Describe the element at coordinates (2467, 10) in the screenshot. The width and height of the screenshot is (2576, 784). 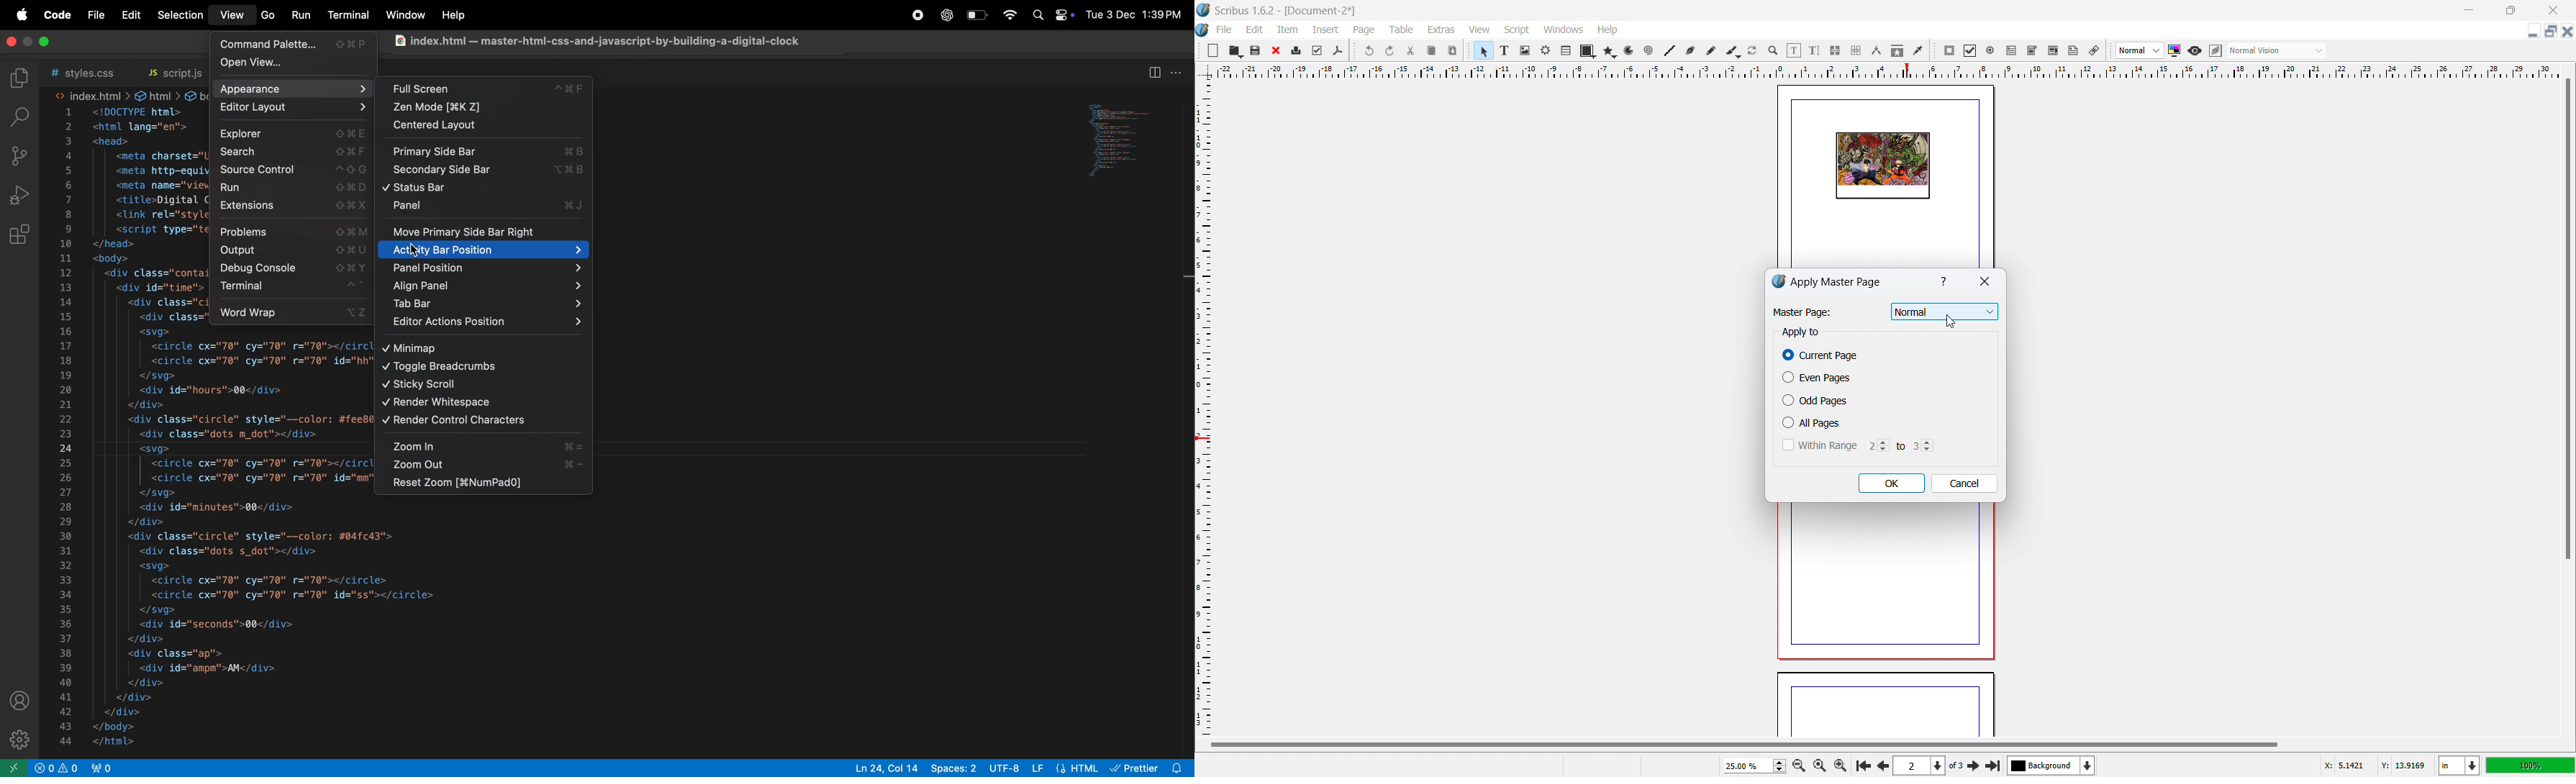
I see `minimize window` at that location.